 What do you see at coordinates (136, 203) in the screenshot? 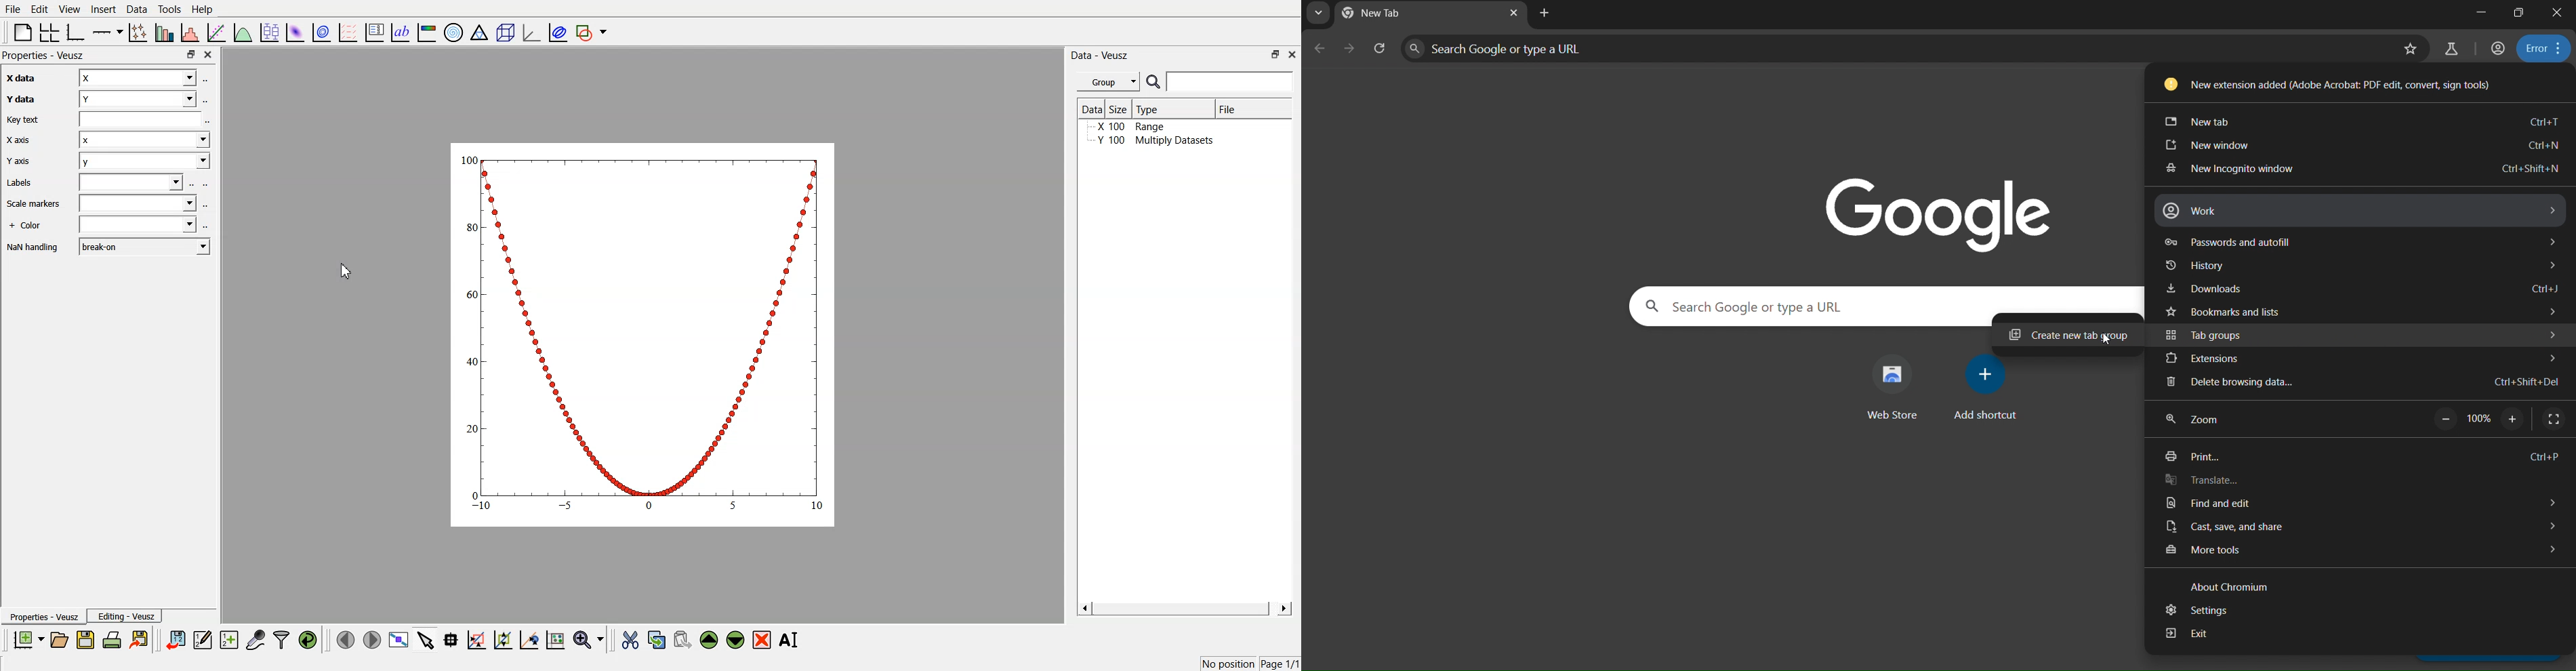
I see `‘Scale markers field` at bounding box center [136, 203].